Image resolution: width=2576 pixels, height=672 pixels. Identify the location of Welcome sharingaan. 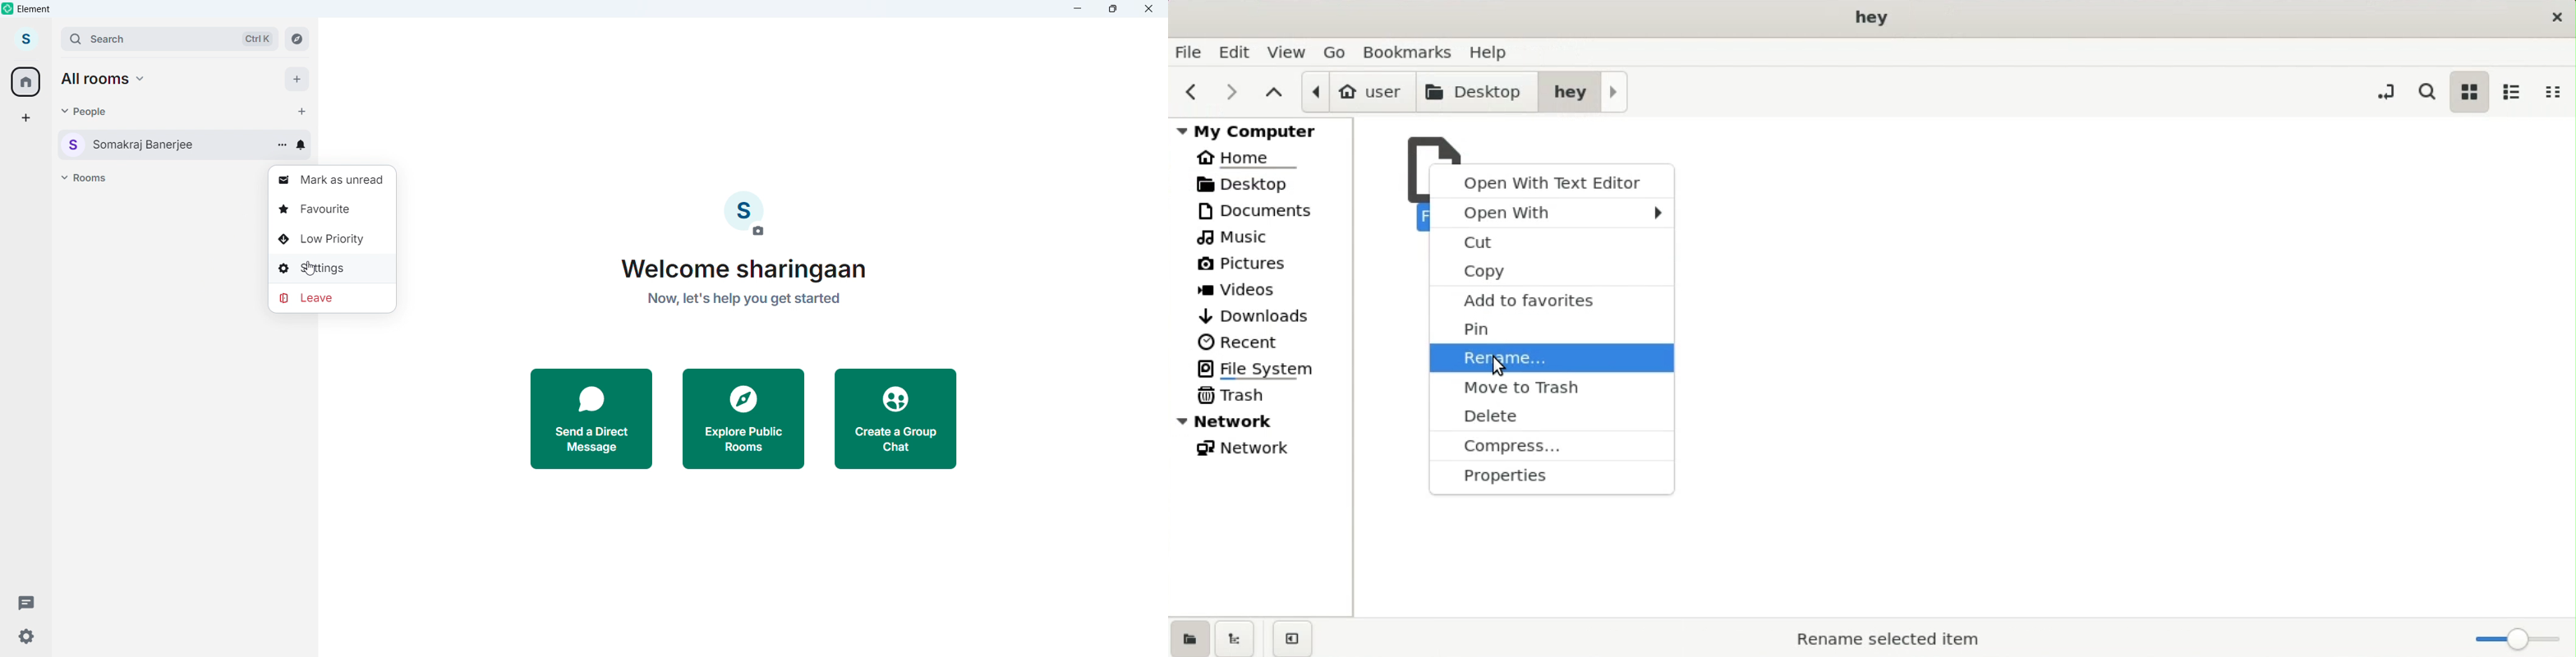
(748, 270).